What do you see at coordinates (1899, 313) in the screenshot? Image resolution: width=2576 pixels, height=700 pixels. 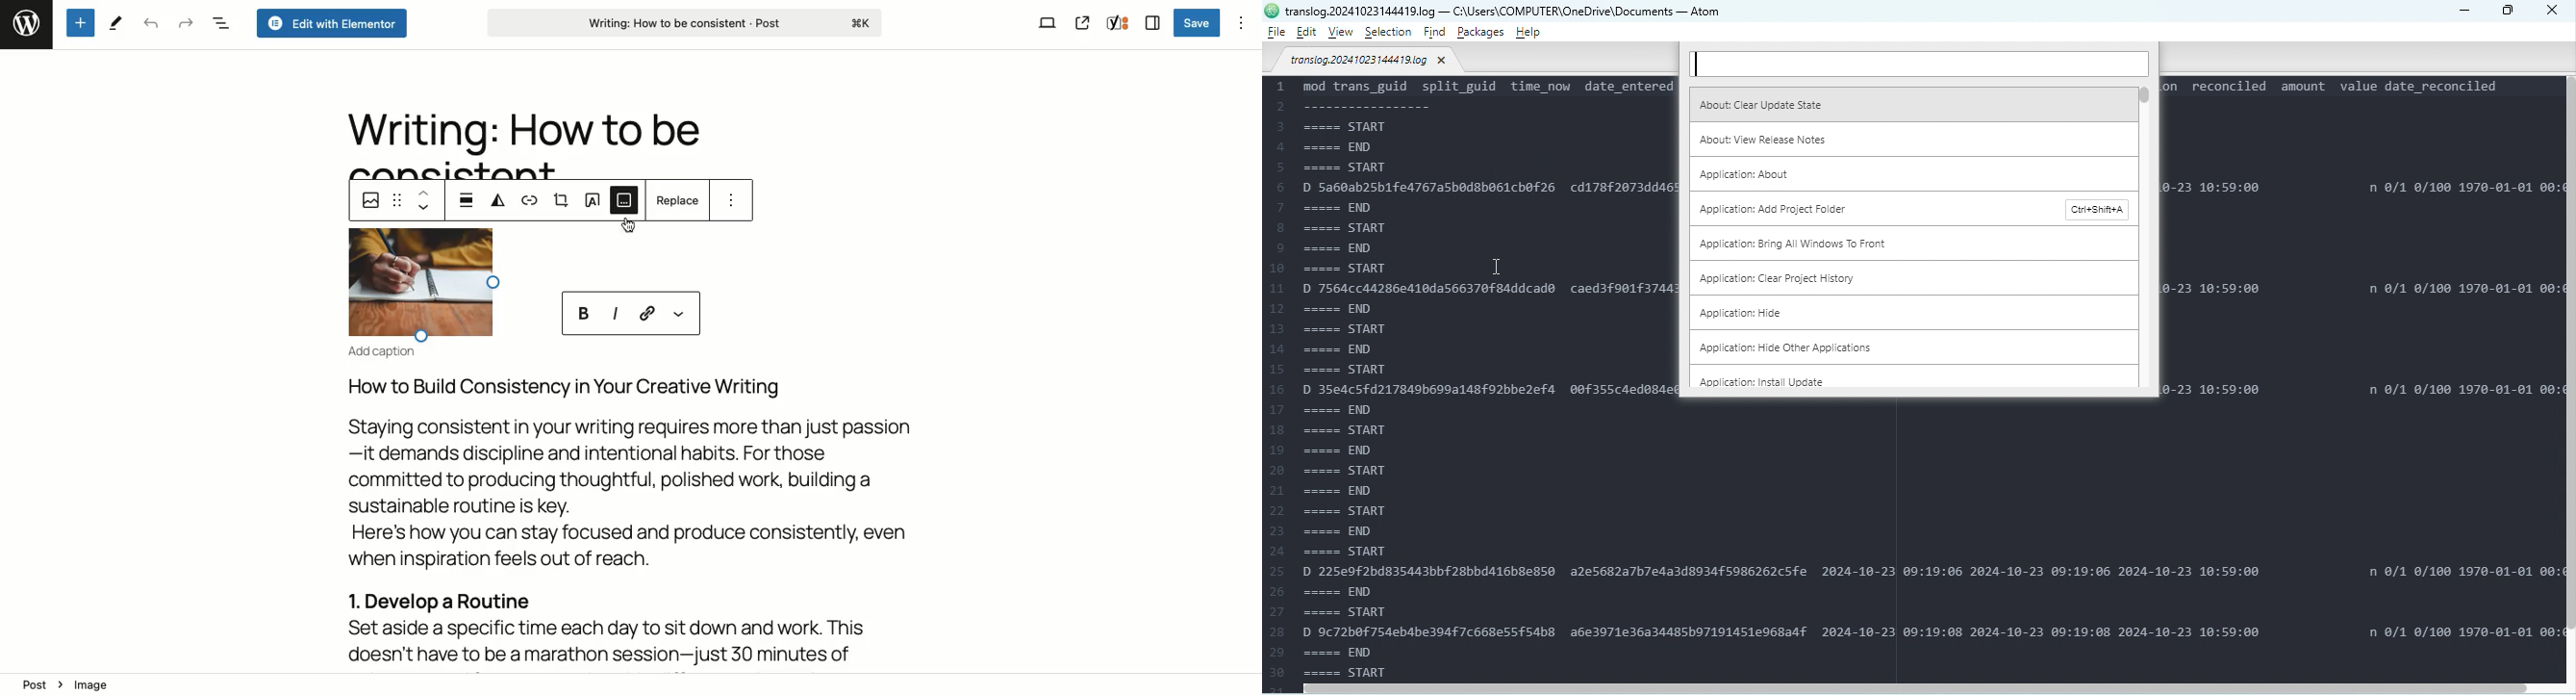 I see `Application: Hide` at bounding box center [1899, 313].